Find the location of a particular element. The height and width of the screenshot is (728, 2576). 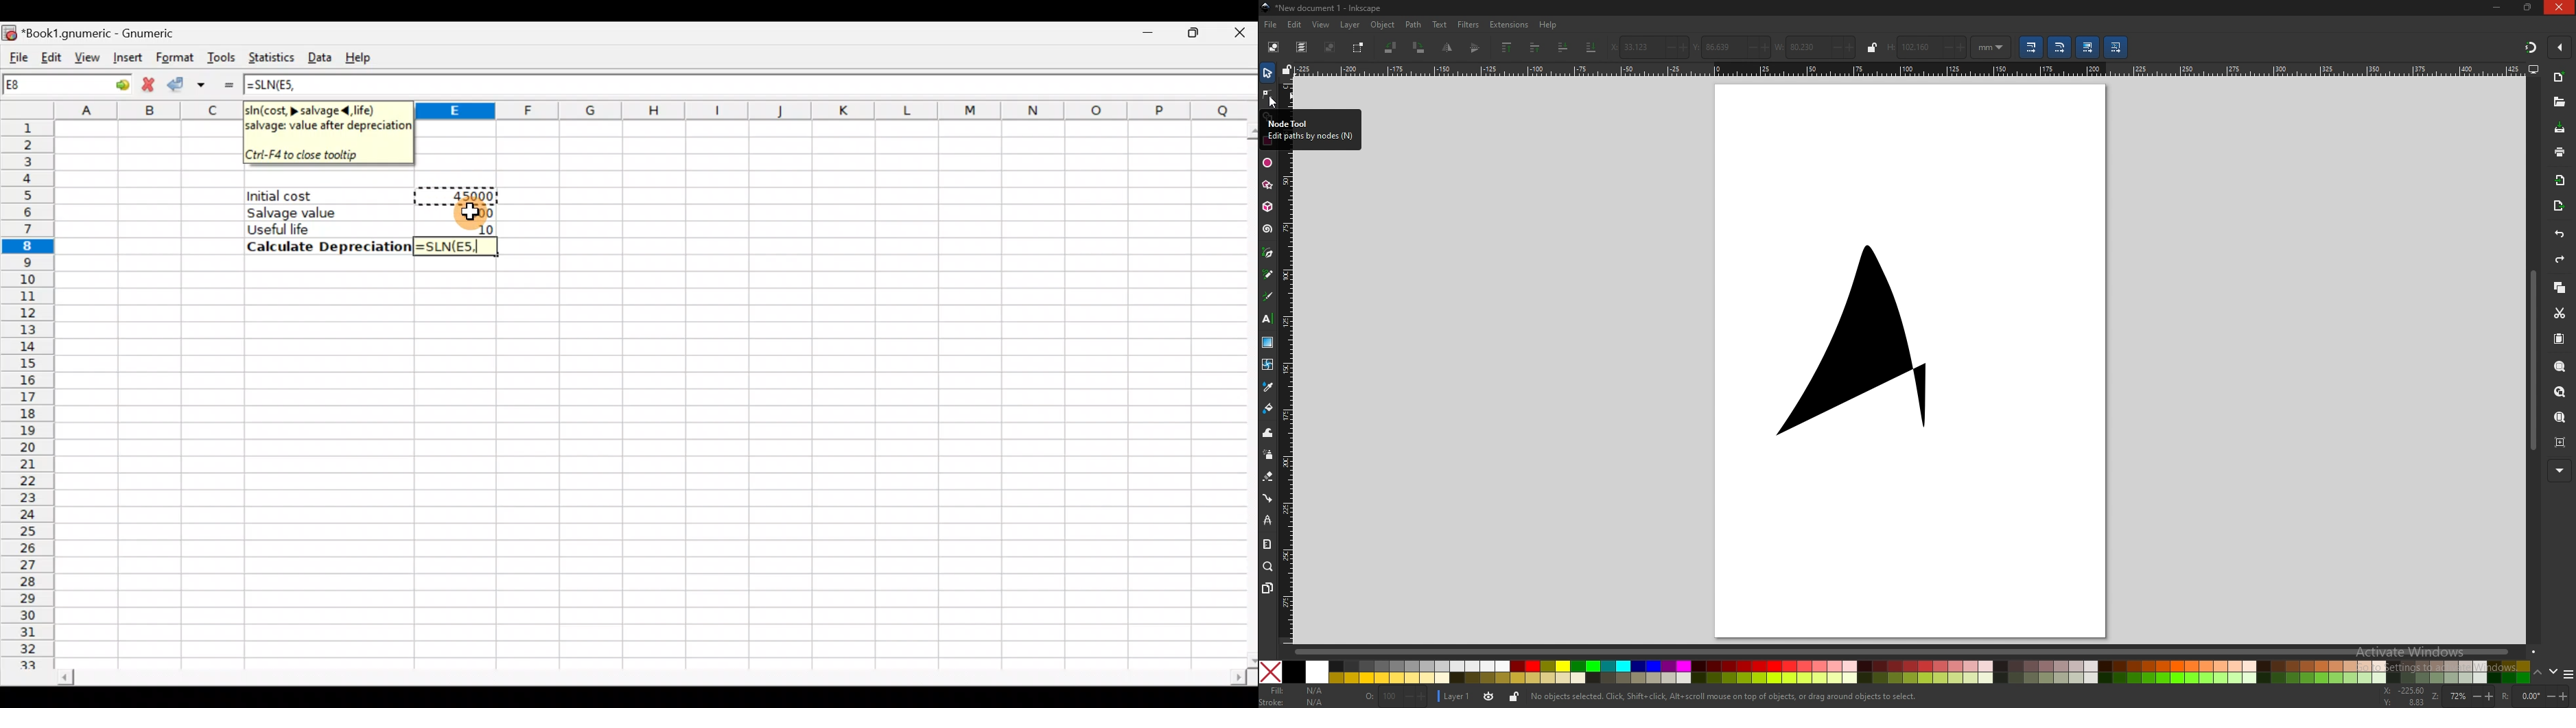

paint bucket is located at coordinates (1267, 409).